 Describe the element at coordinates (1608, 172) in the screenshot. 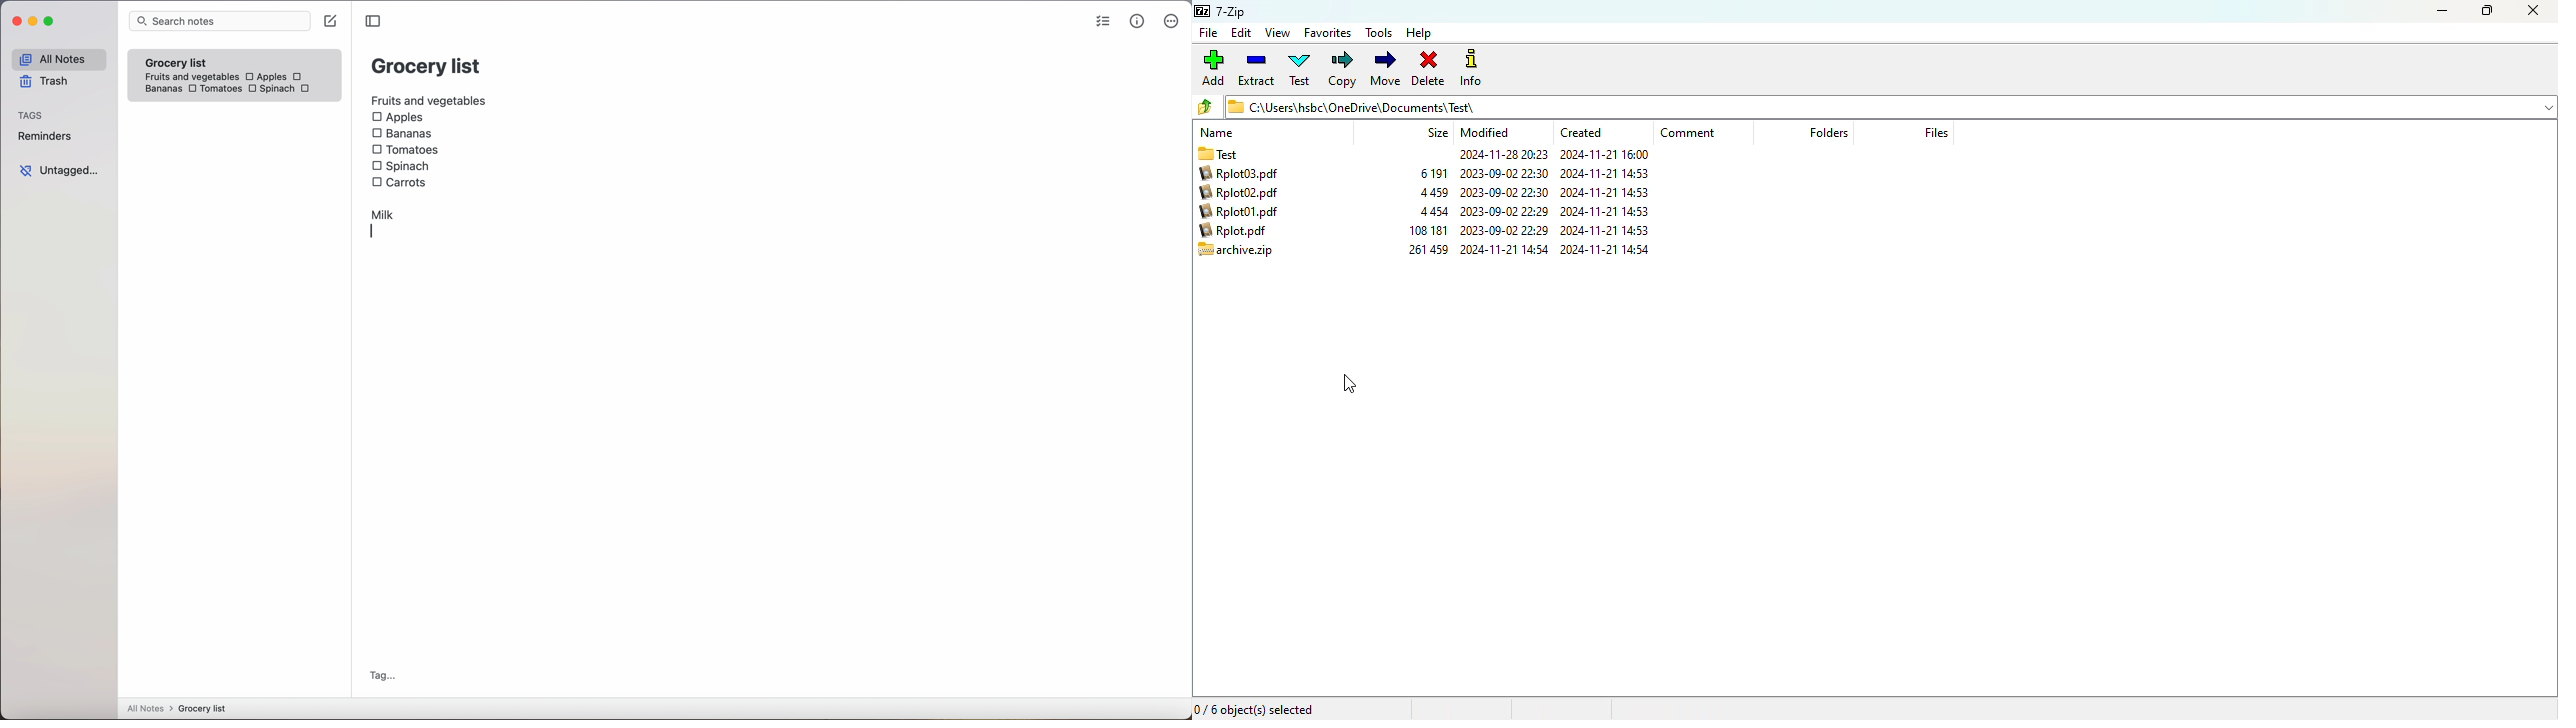

I see `2024-11-21 14:54` at that location.